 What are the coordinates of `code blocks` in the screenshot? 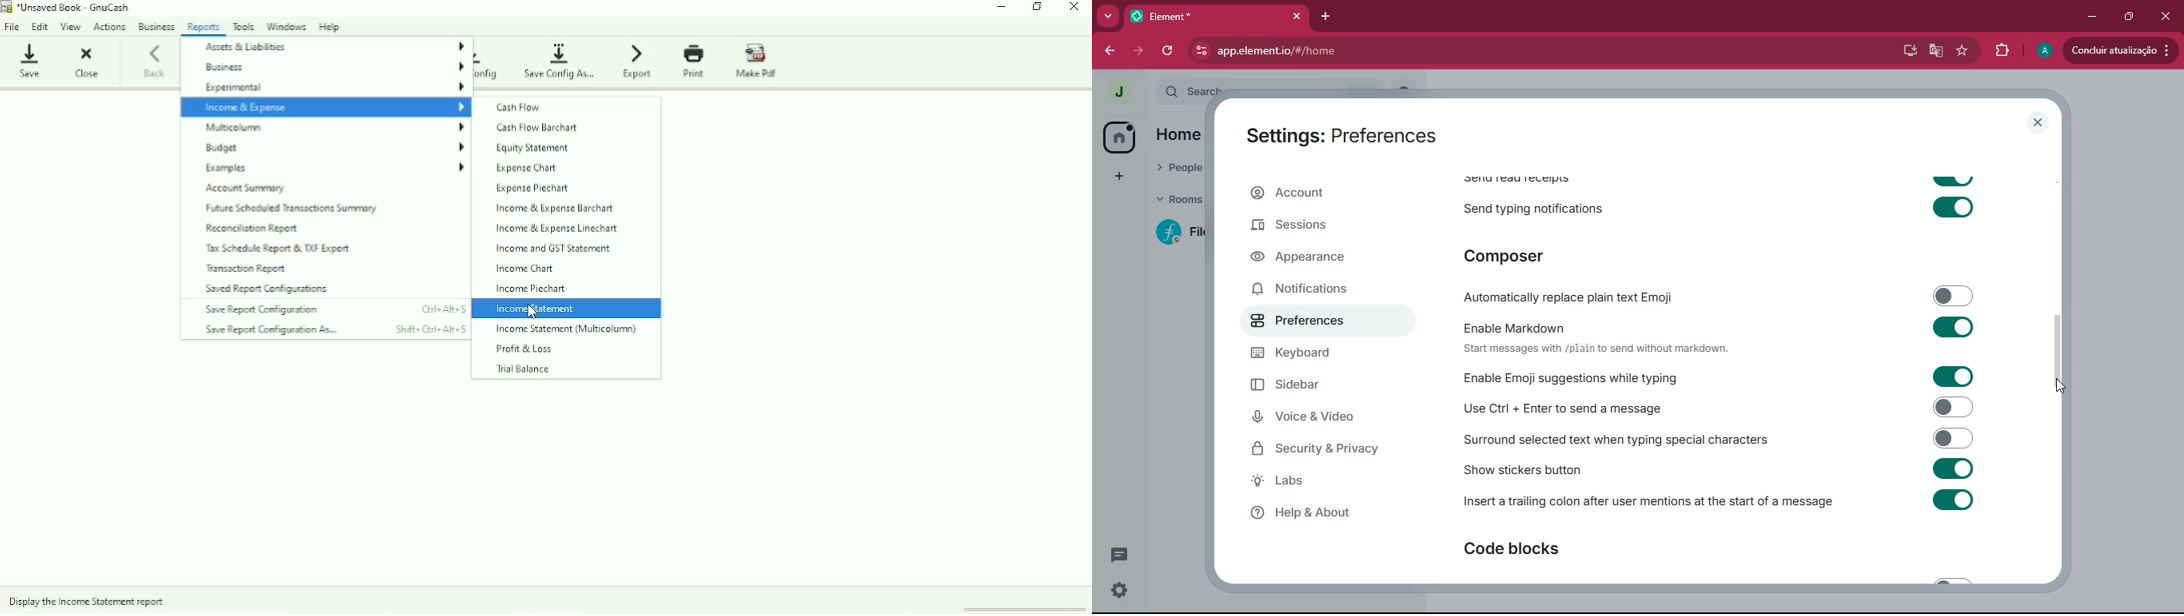 It's located at (1541, 550).